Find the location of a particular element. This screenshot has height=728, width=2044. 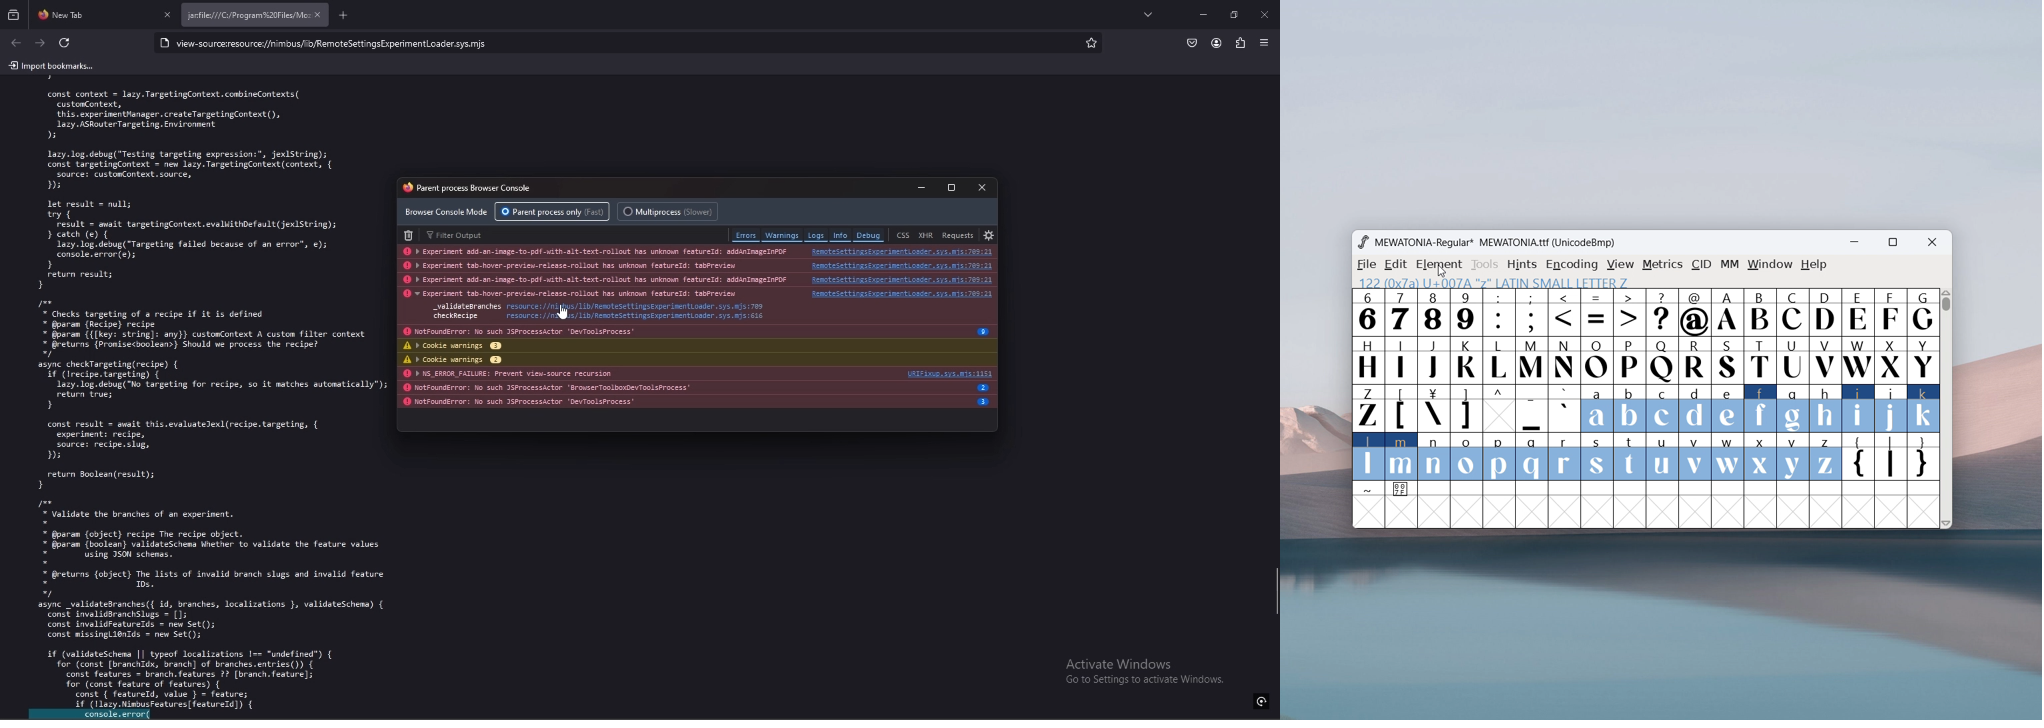

forward is located at coordinates (39, 44).